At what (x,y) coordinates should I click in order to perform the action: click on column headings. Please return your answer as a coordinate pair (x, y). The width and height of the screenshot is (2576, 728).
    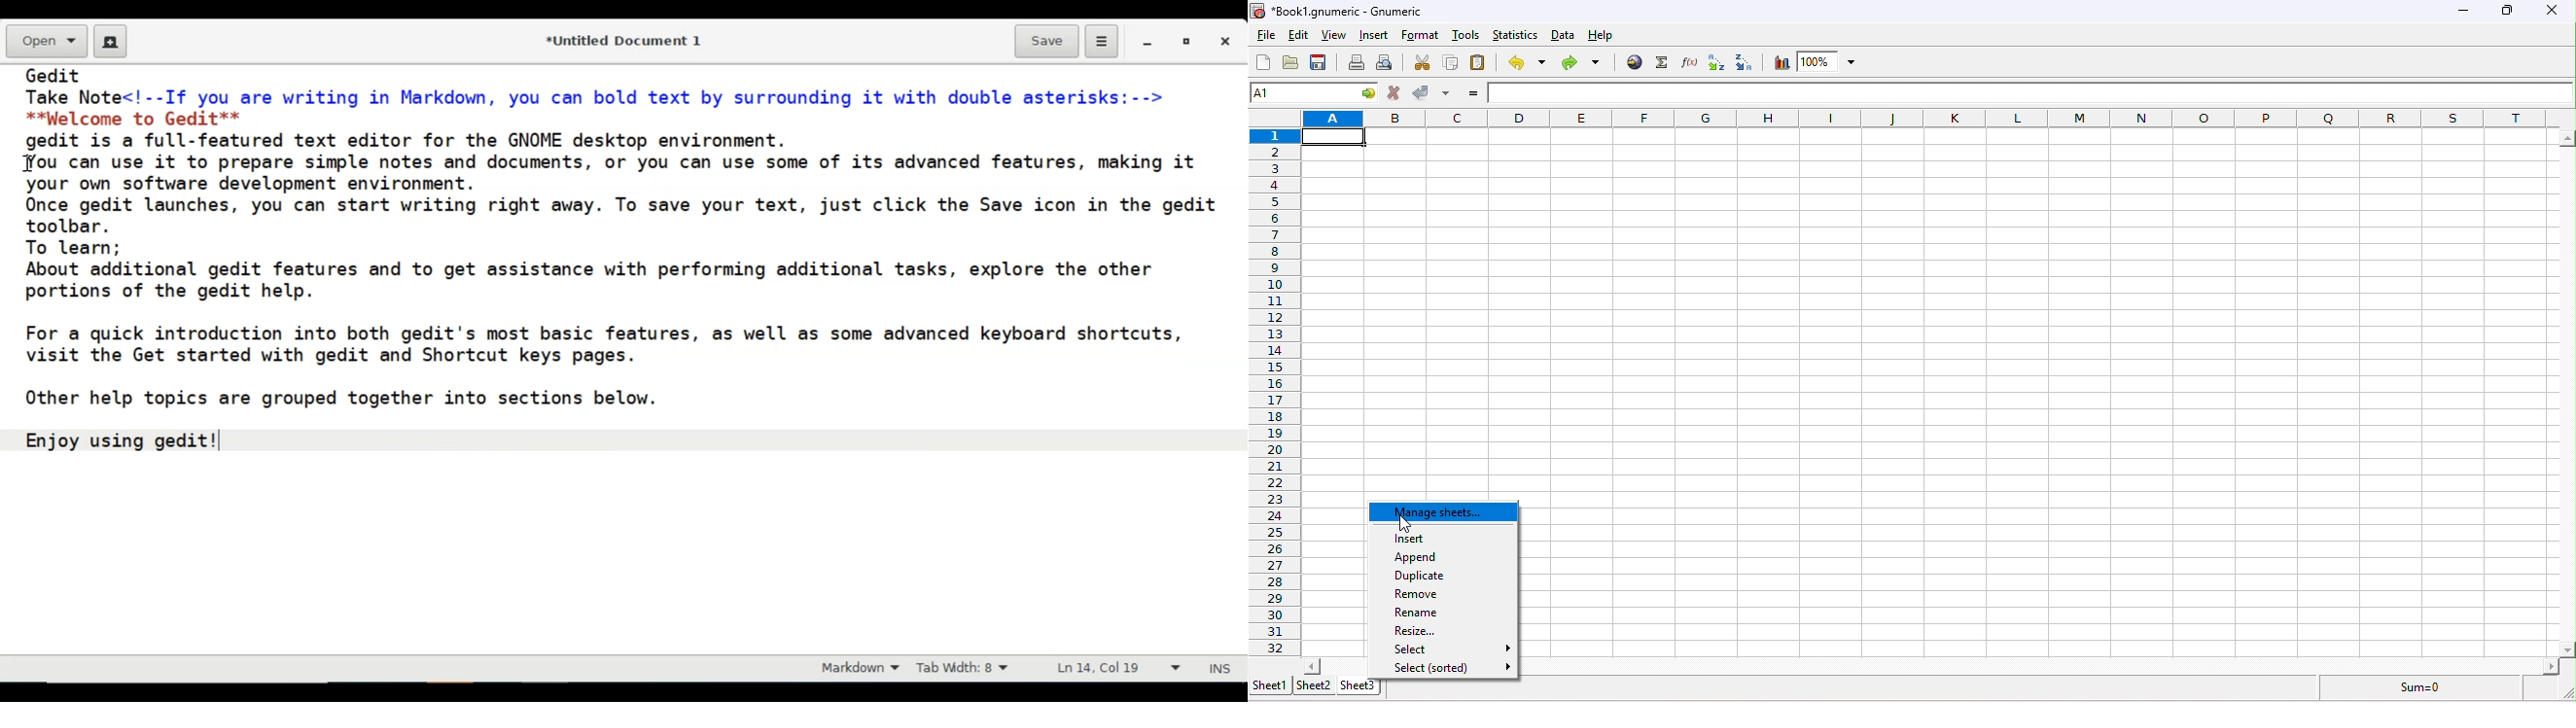
    Looking at the image, I should click on (1933, 118).